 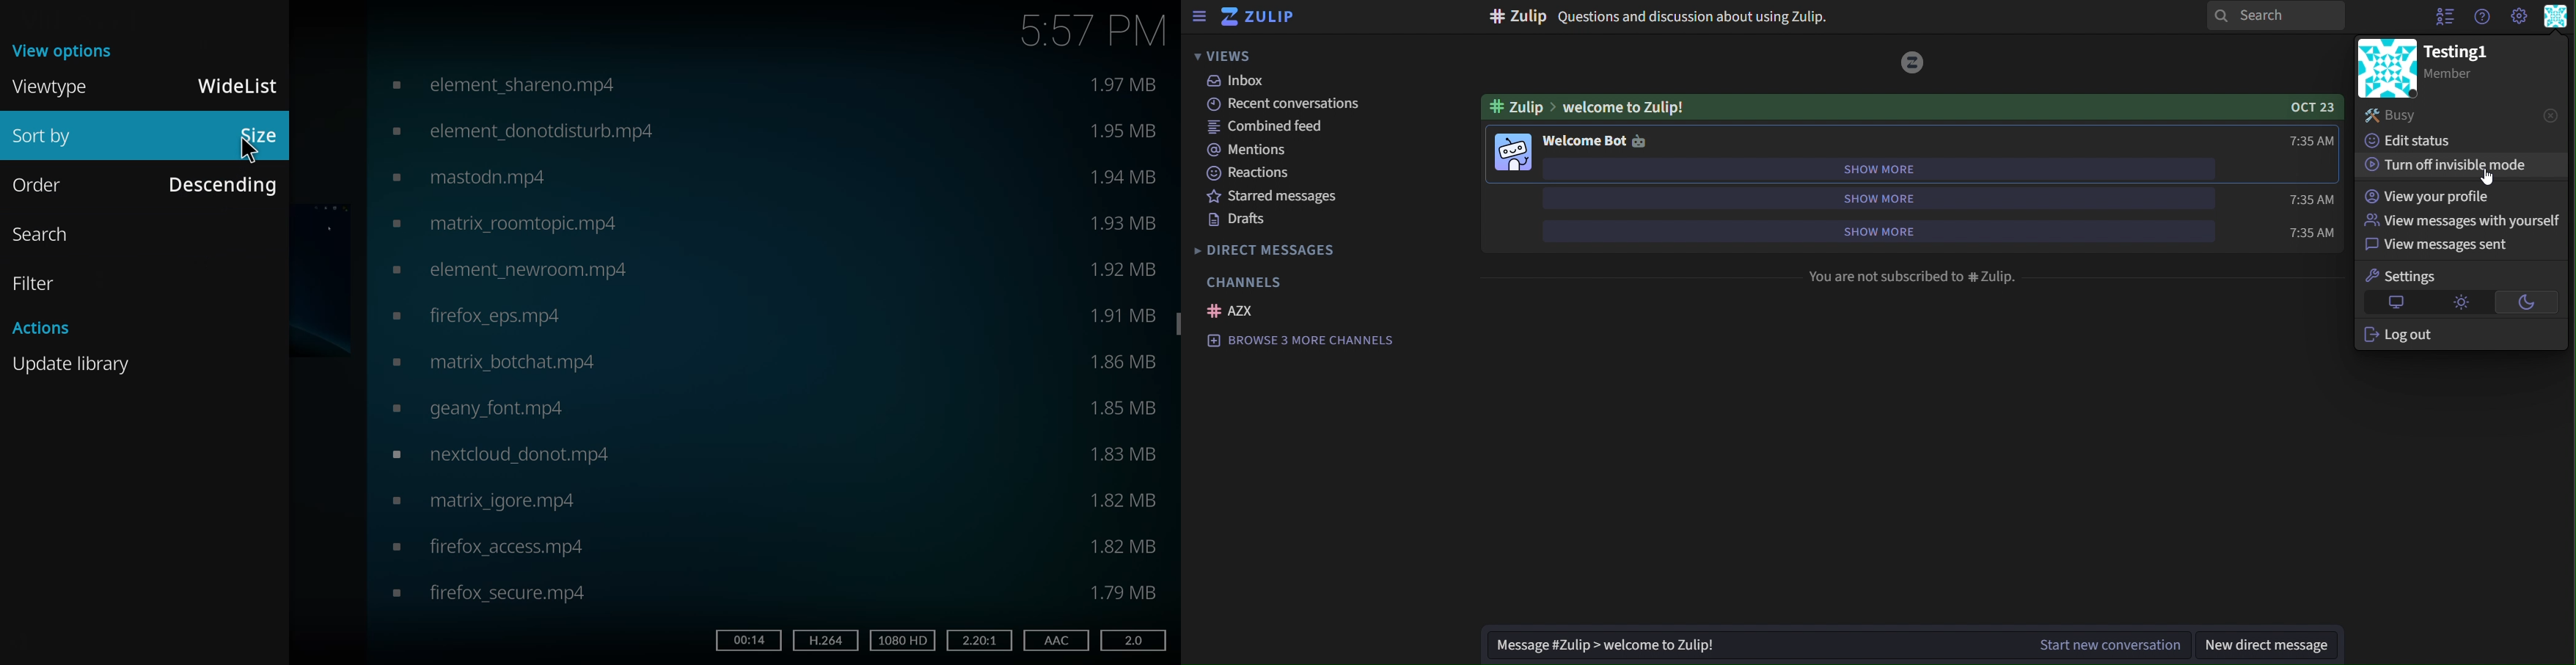 I want to click on hide user list, so click(x=2443, y=18).